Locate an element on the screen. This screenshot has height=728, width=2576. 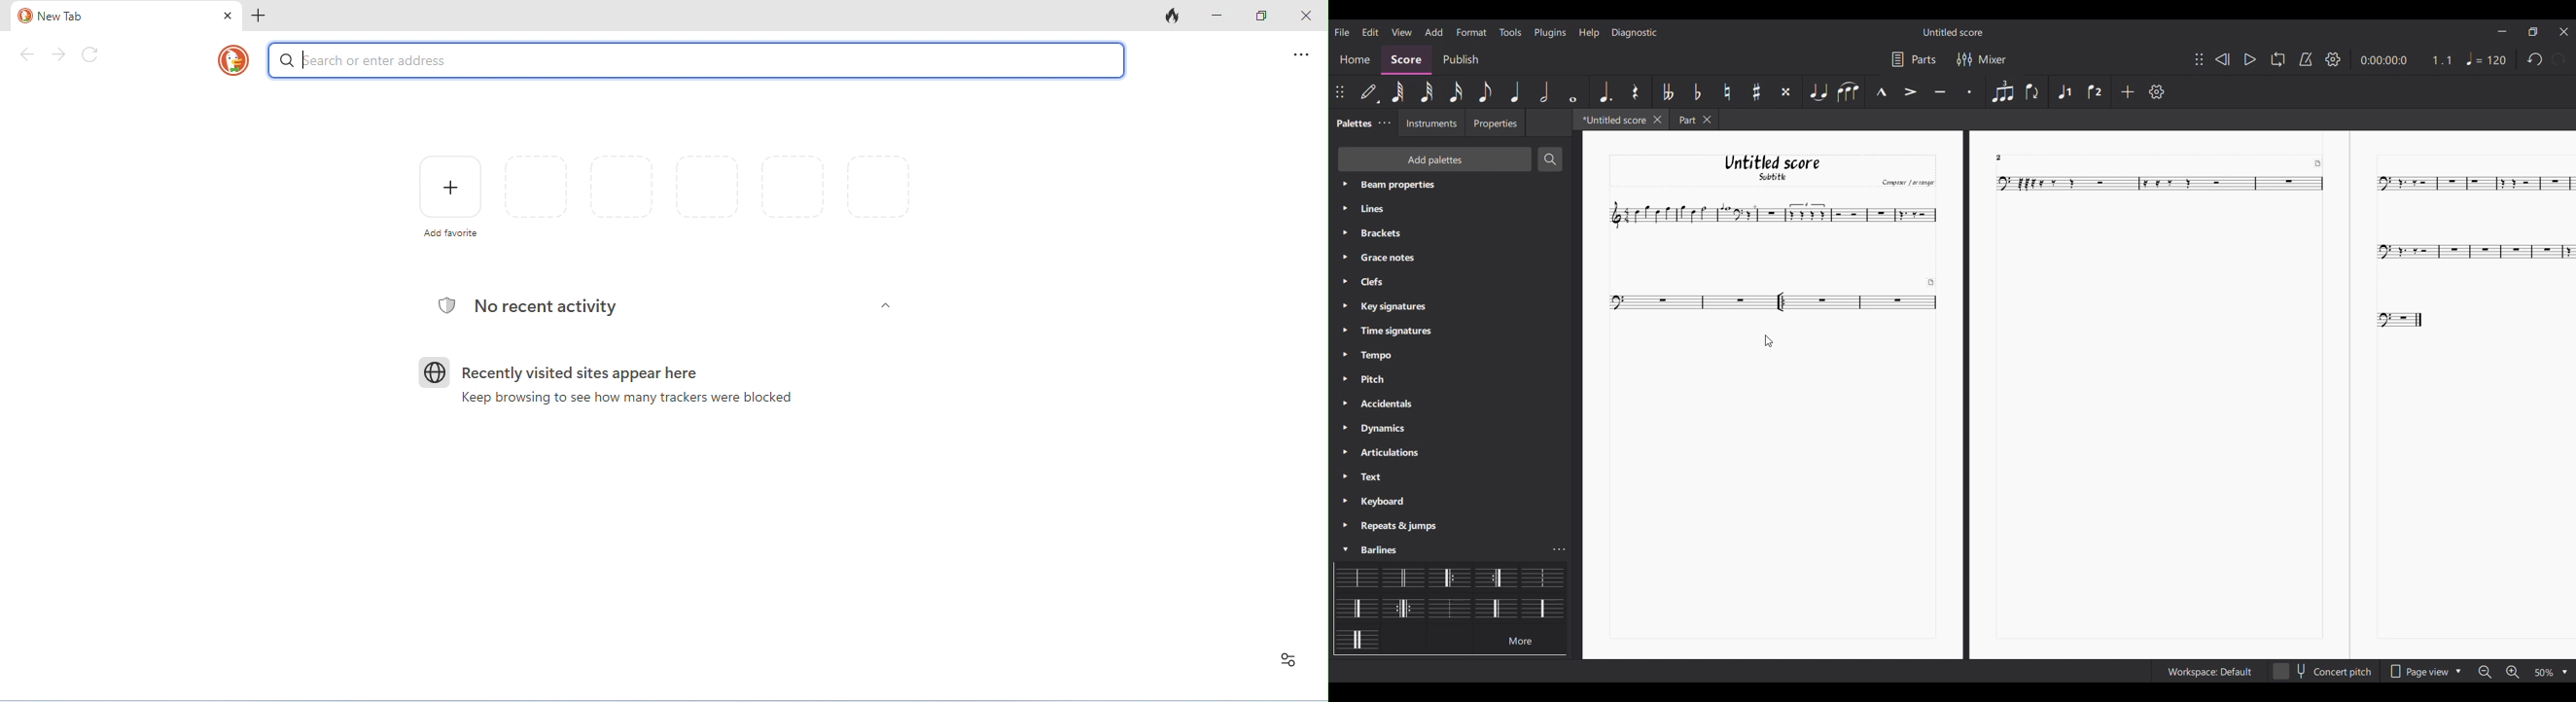
Browser protection symbol is located at coordinates (446, 305).